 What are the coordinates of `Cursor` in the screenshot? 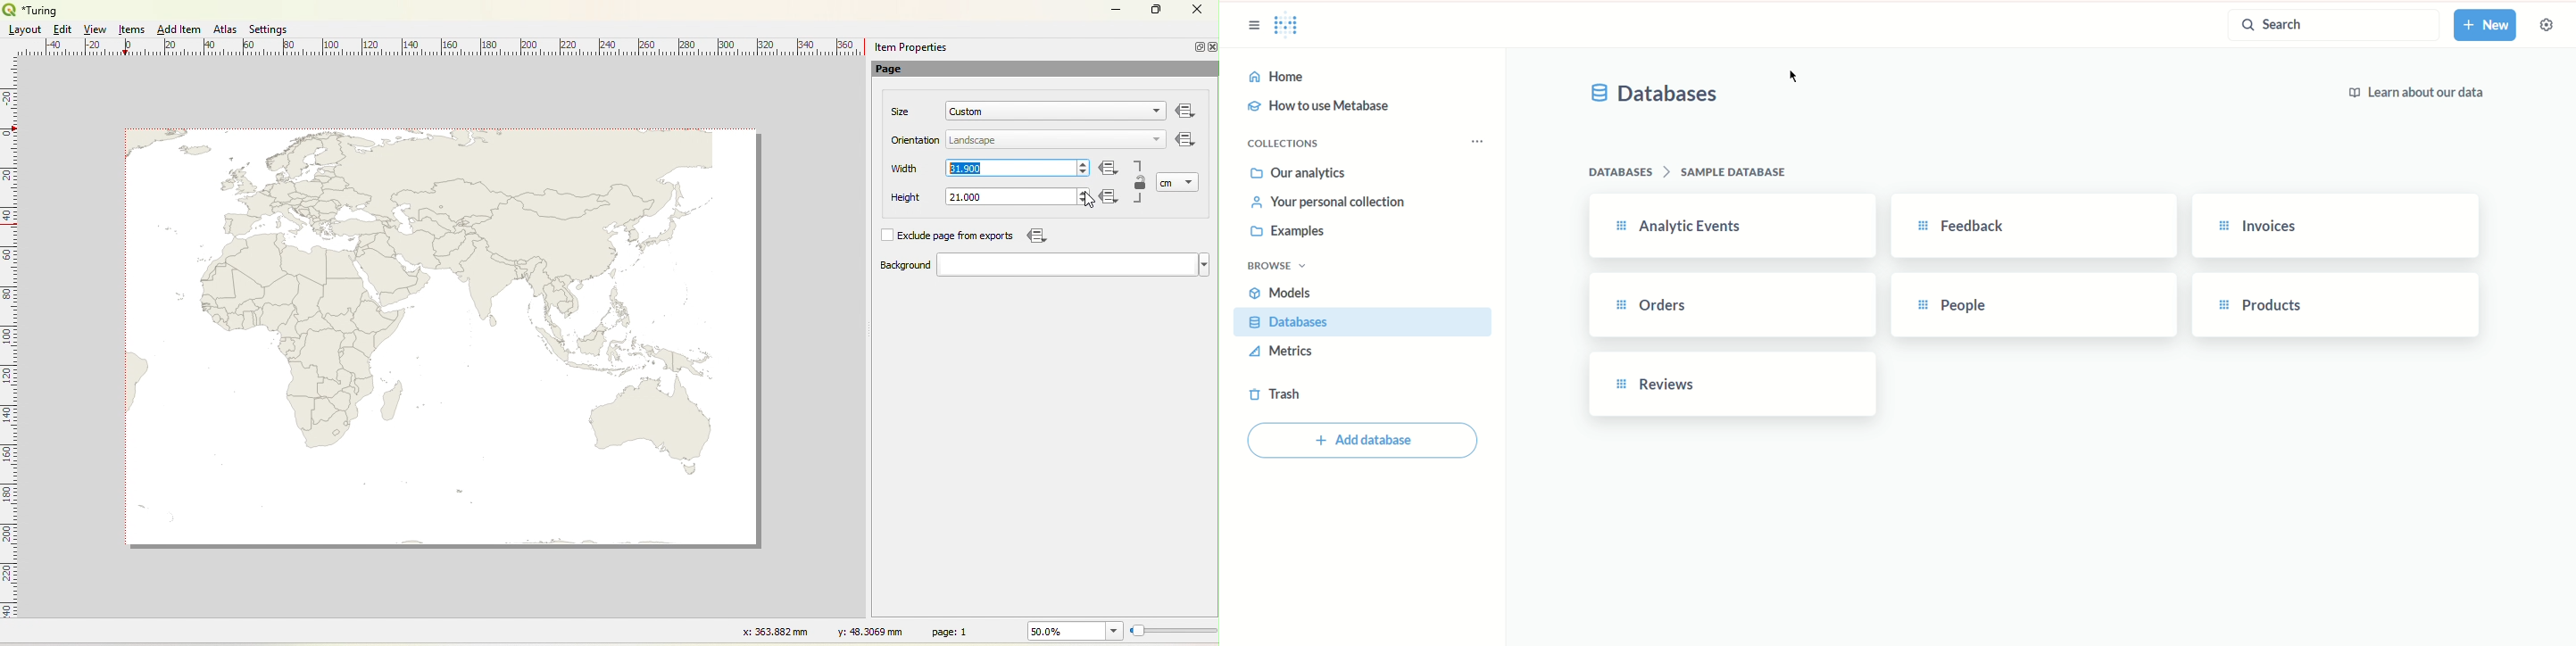 It's located at (1087, 200).